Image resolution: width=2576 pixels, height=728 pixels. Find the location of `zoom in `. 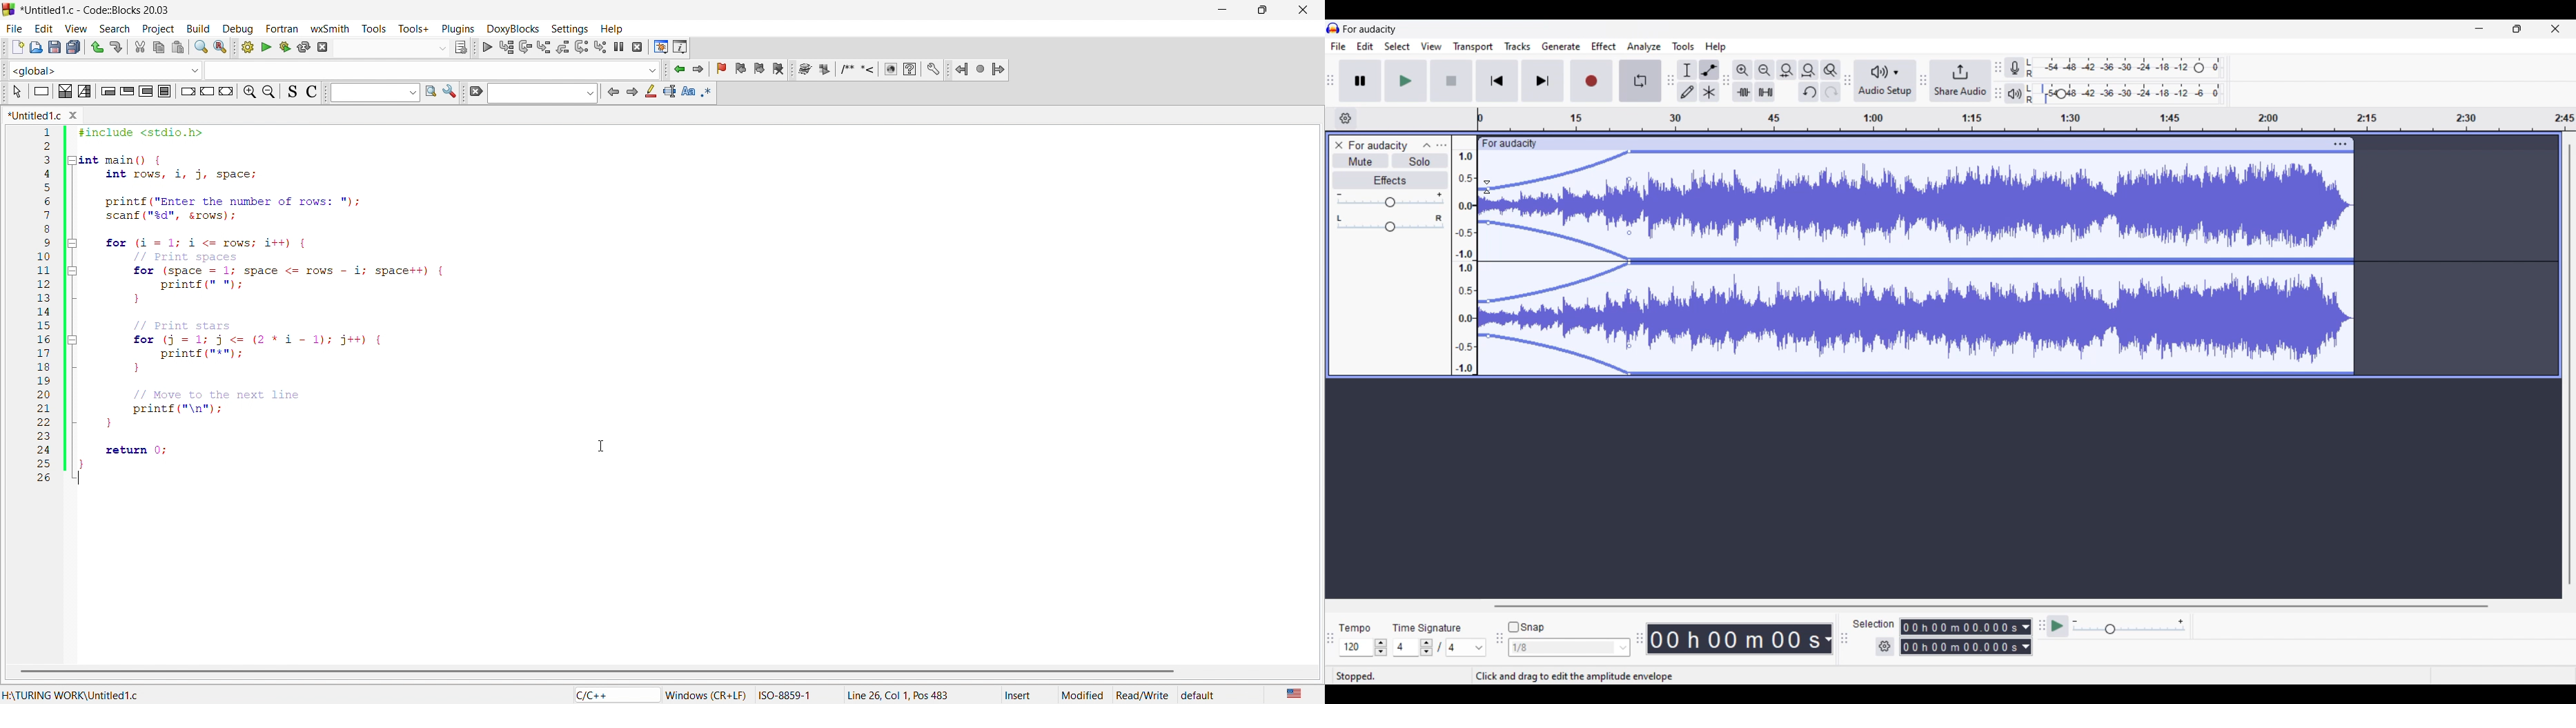

zoom in  is located at coordinates (247, 92).